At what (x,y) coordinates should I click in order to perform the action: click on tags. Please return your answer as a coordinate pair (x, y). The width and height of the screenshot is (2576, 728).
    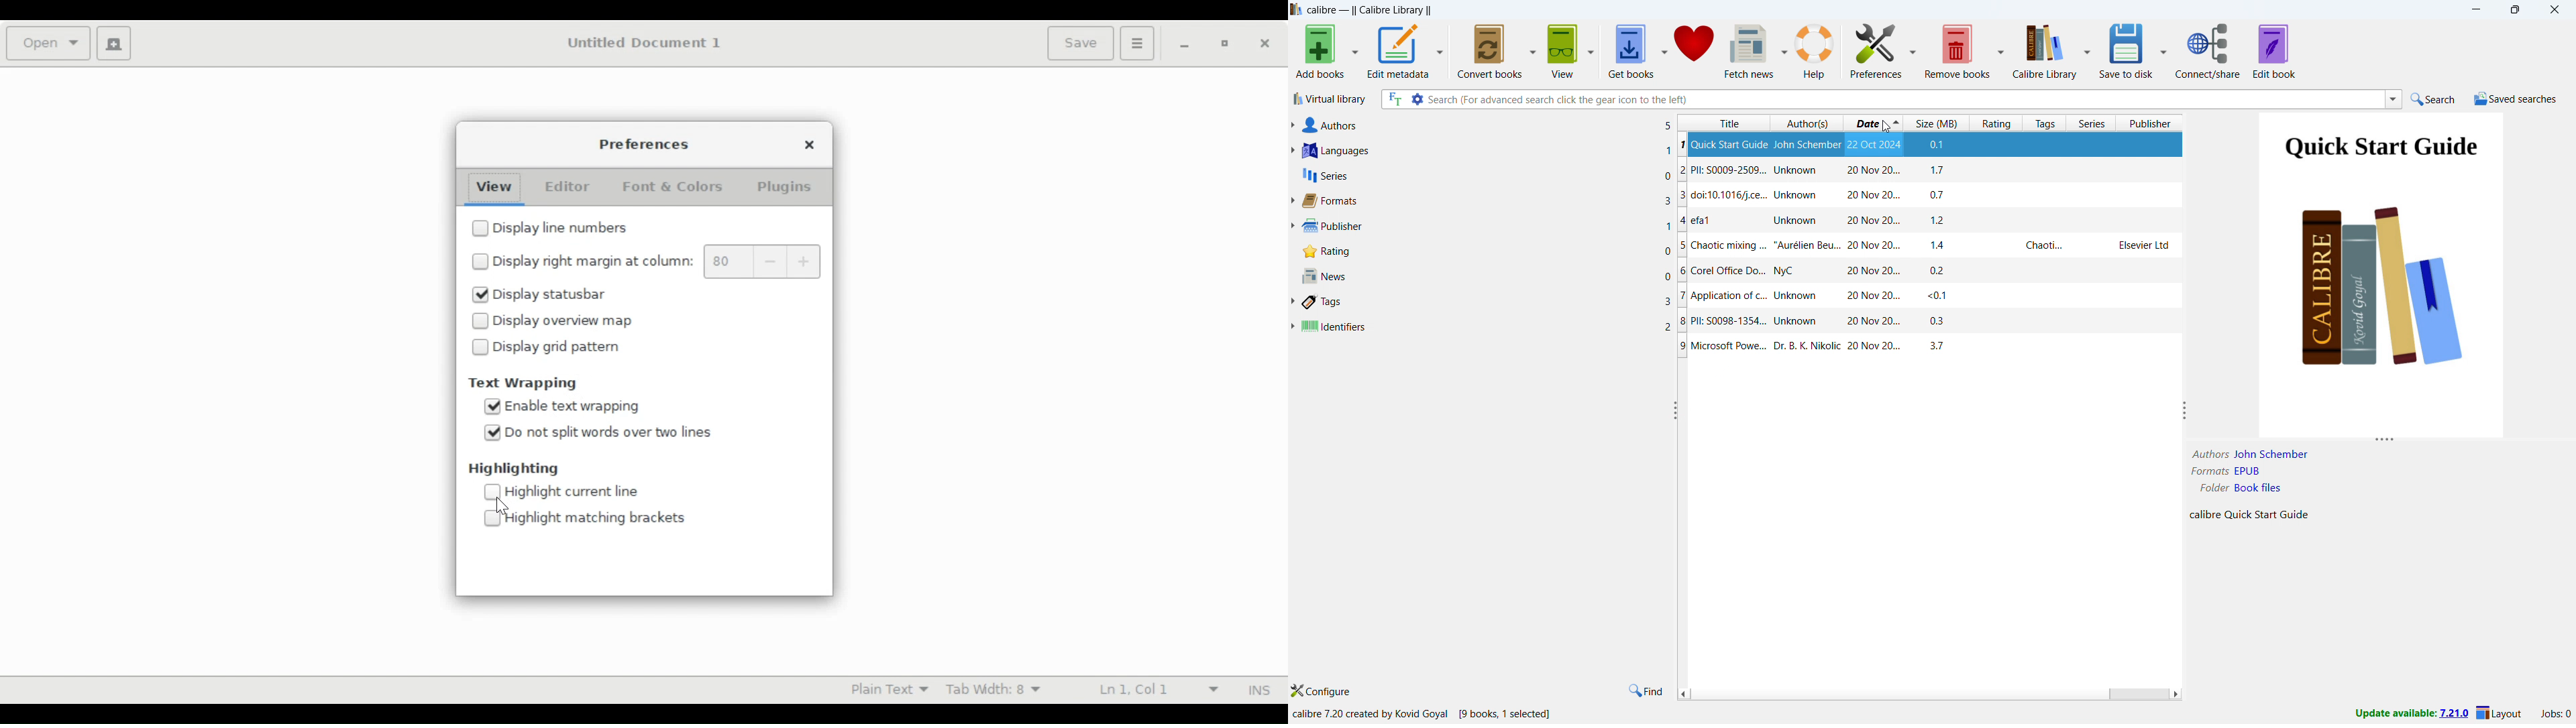
    Looking at the image, I should click on (1488, 302).